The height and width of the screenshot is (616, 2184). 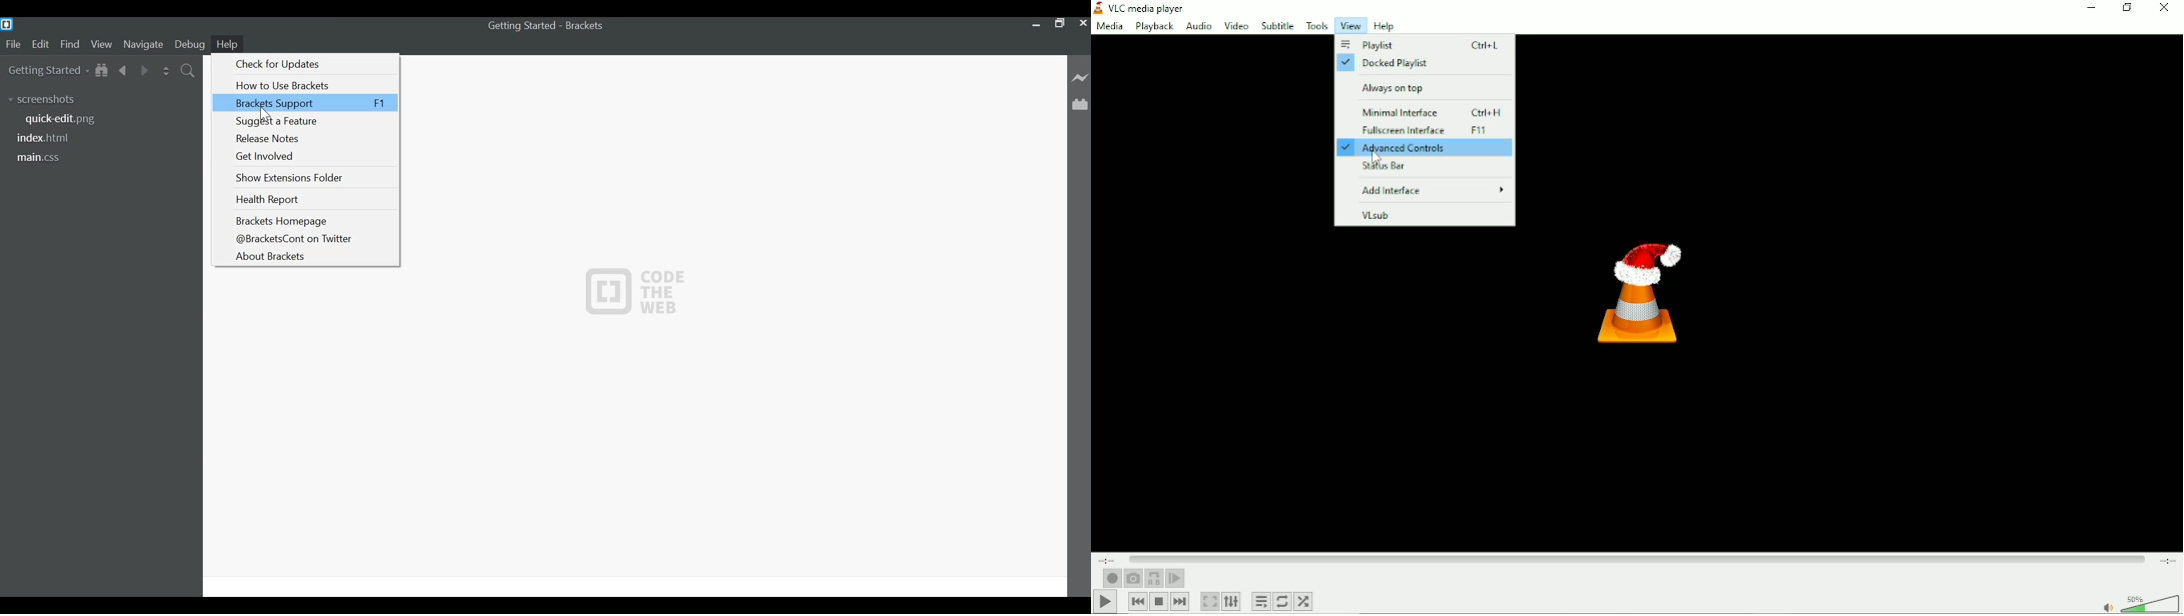 I want to click on Cursor, so click(x=1375, y=160).